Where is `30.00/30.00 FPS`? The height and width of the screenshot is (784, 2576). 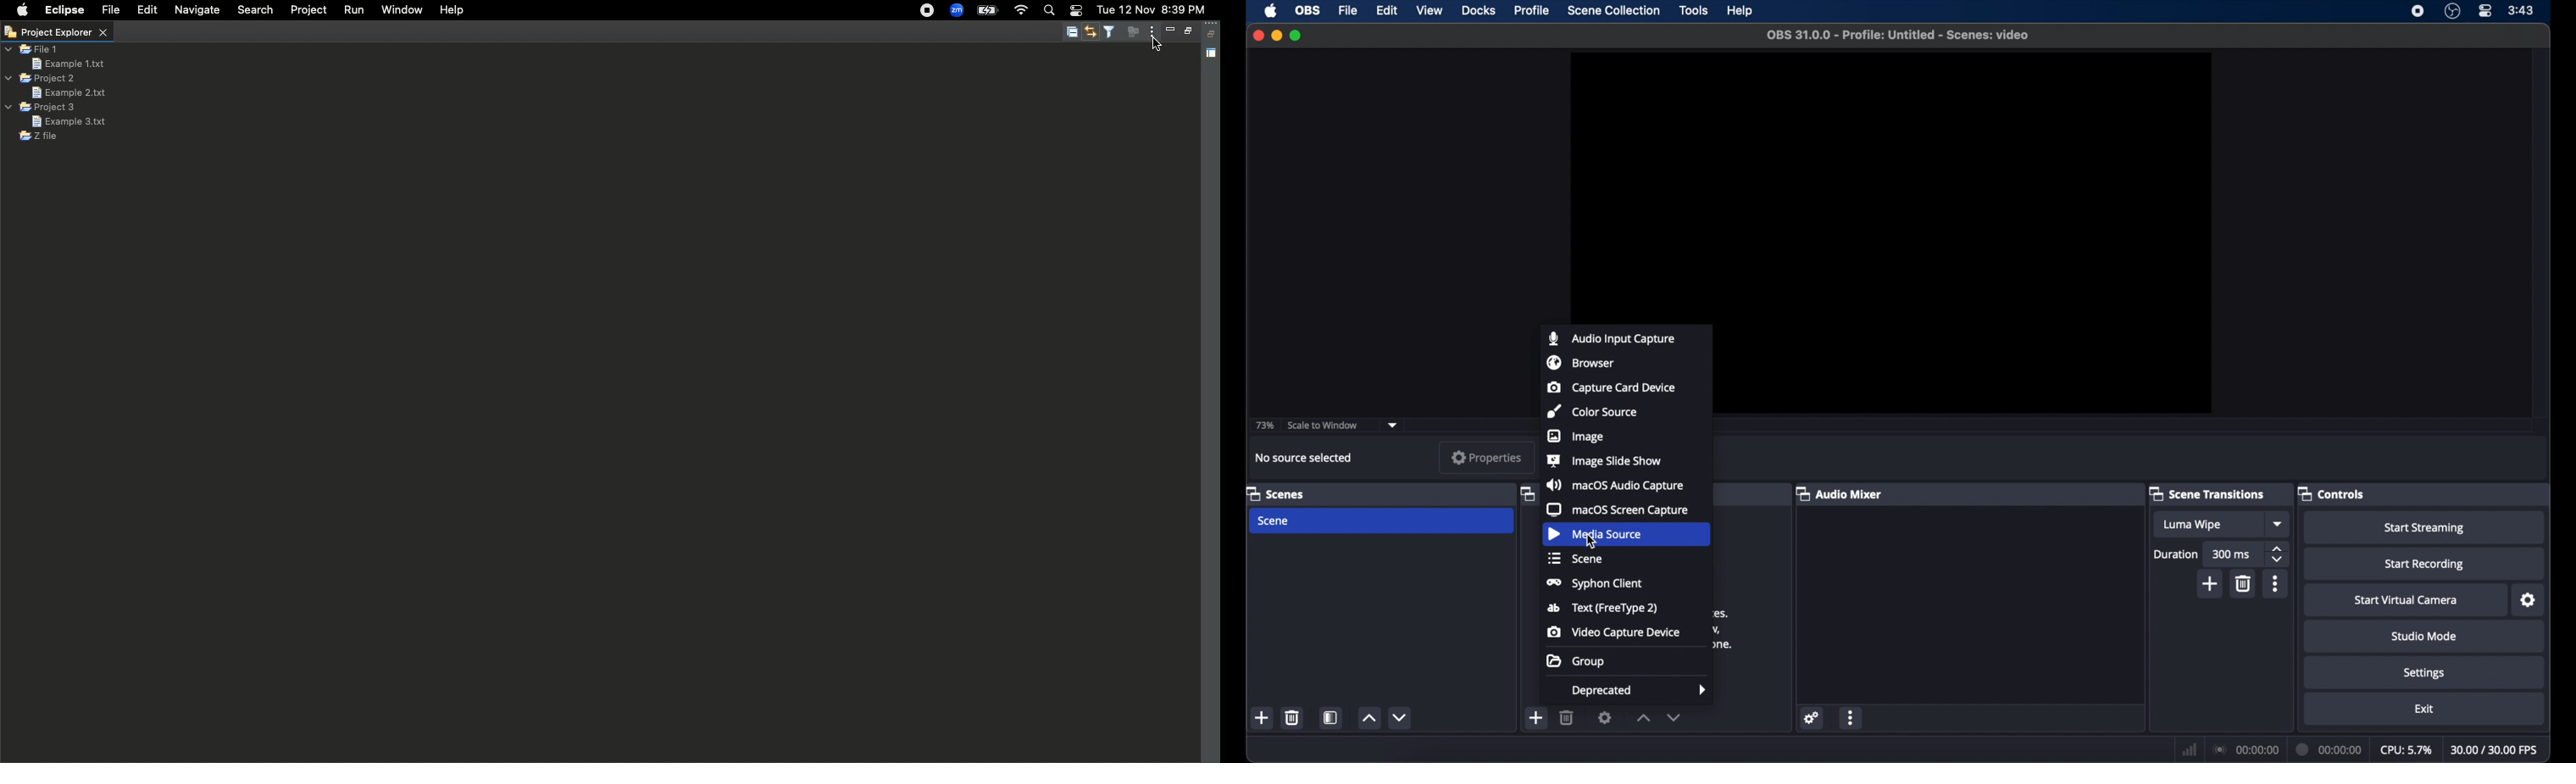 30.00/30.00 FPS is located at coordinates (2495, 750).